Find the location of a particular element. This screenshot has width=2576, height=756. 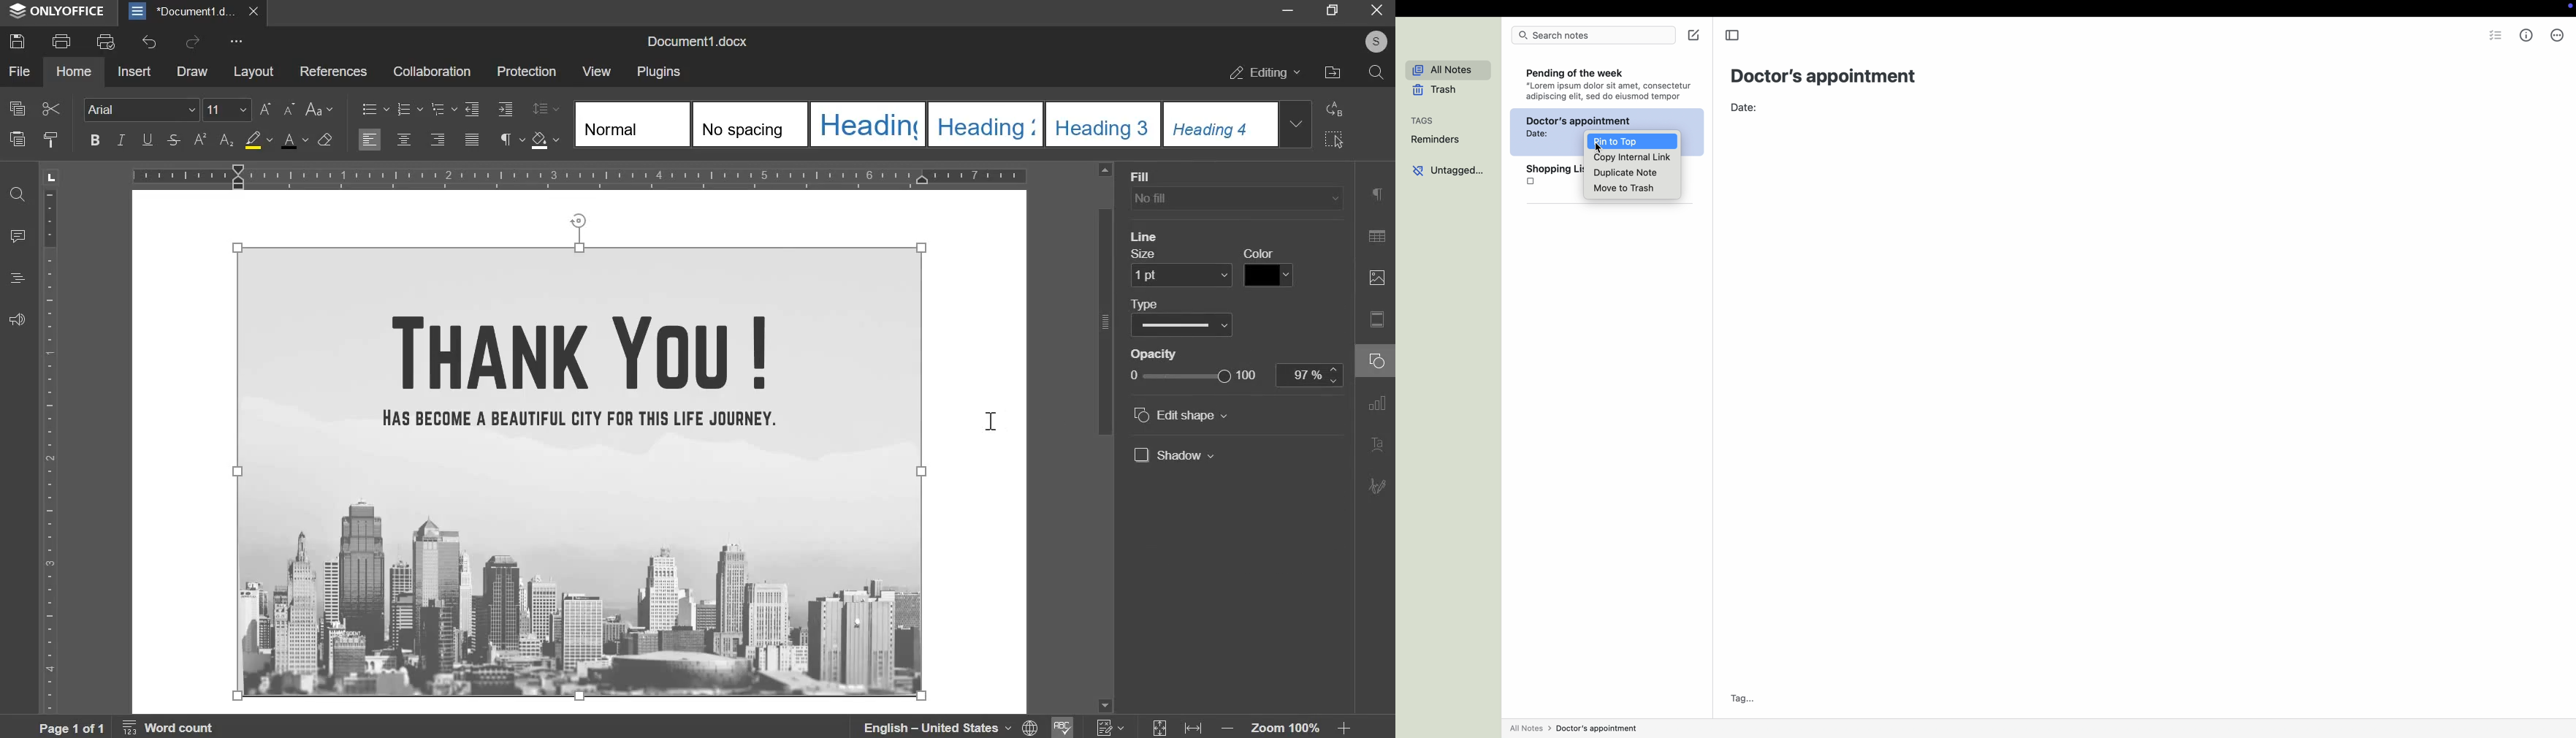

italics is located at coordinates (121, 139).